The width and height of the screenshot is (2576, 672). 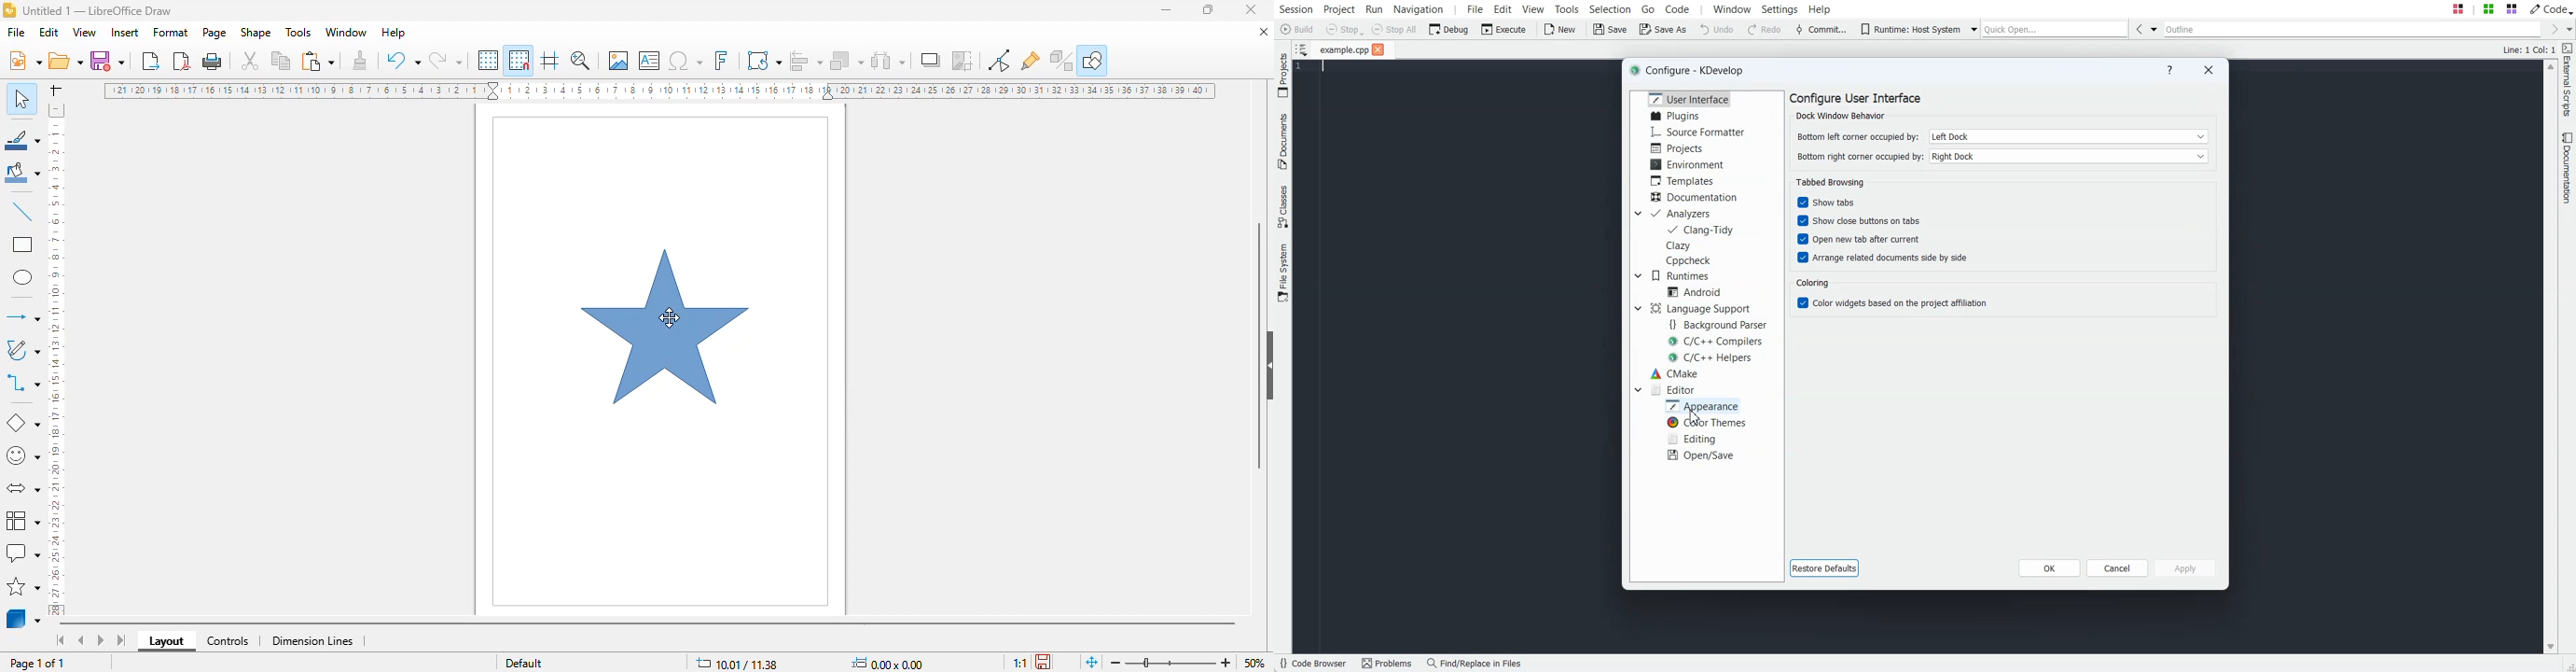 What do you see at coordinates (21, 520) in the screenshot?
I see `flowchart` at bounding box center [21, 520].